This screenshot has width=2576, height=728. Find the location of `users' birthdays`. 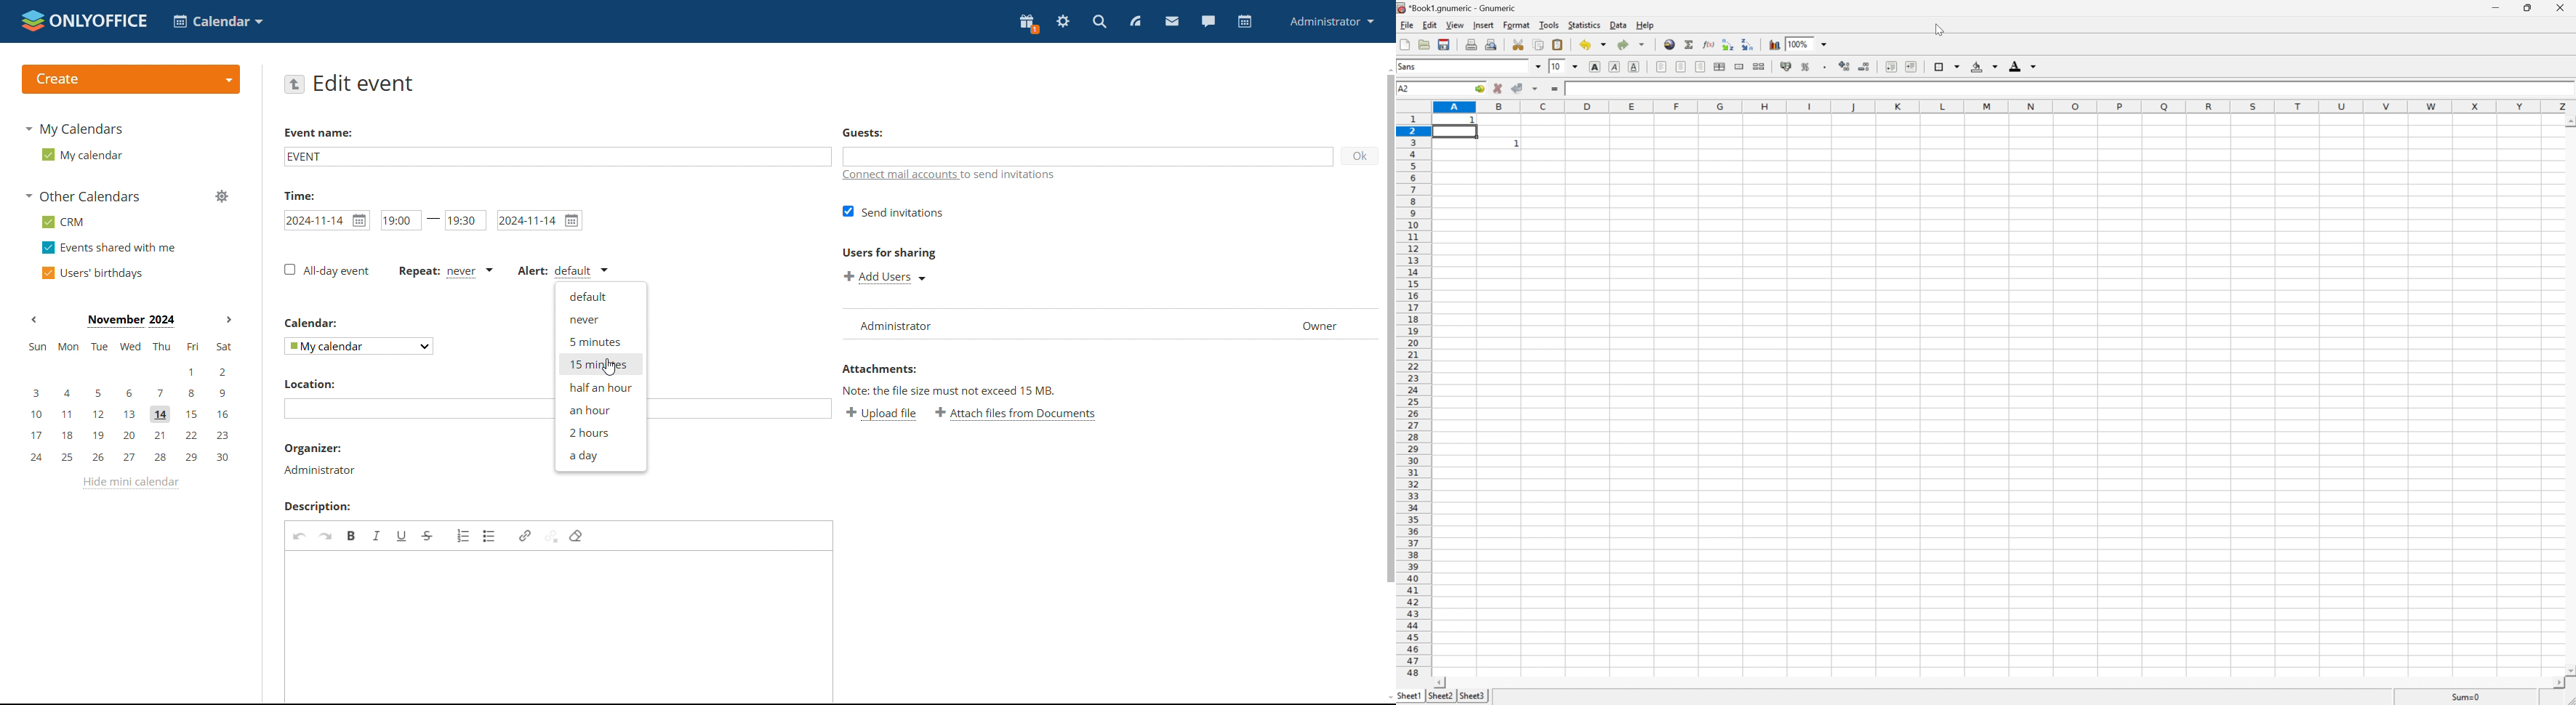

users' birthdays is located at coordinates (90, 273).